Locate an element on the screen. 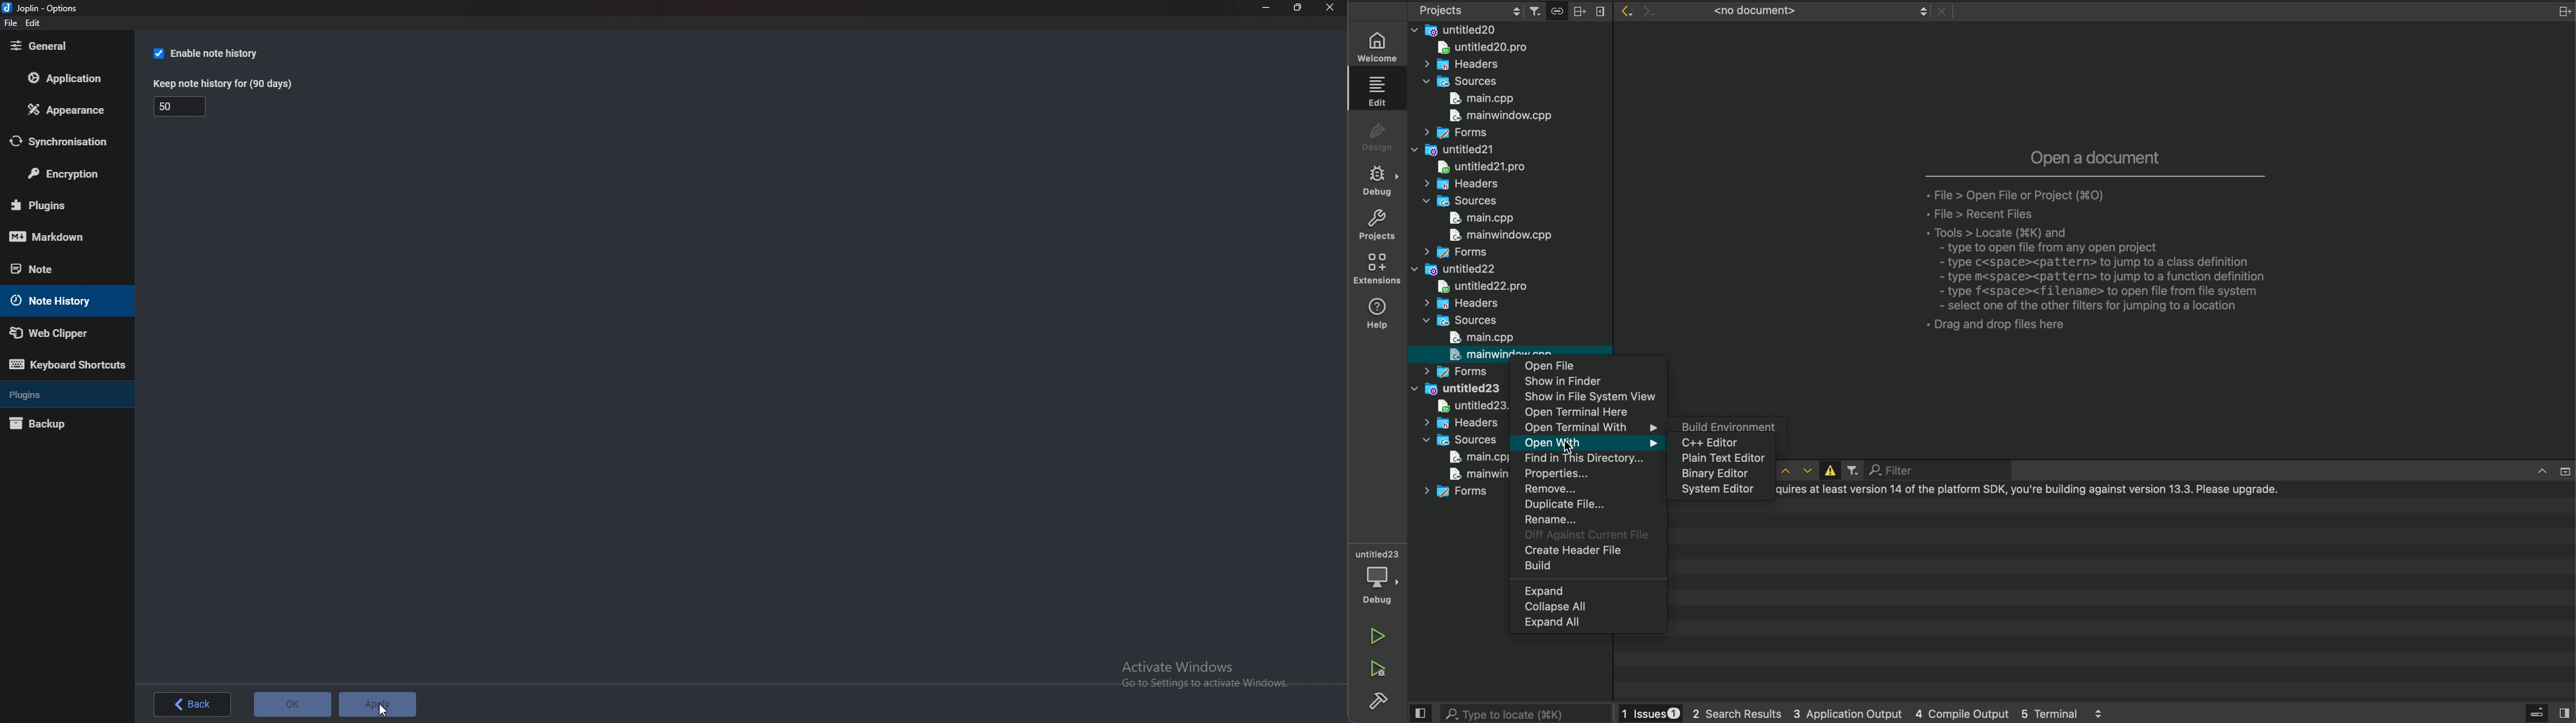  open terminal is located at coordinates (1591, 413).